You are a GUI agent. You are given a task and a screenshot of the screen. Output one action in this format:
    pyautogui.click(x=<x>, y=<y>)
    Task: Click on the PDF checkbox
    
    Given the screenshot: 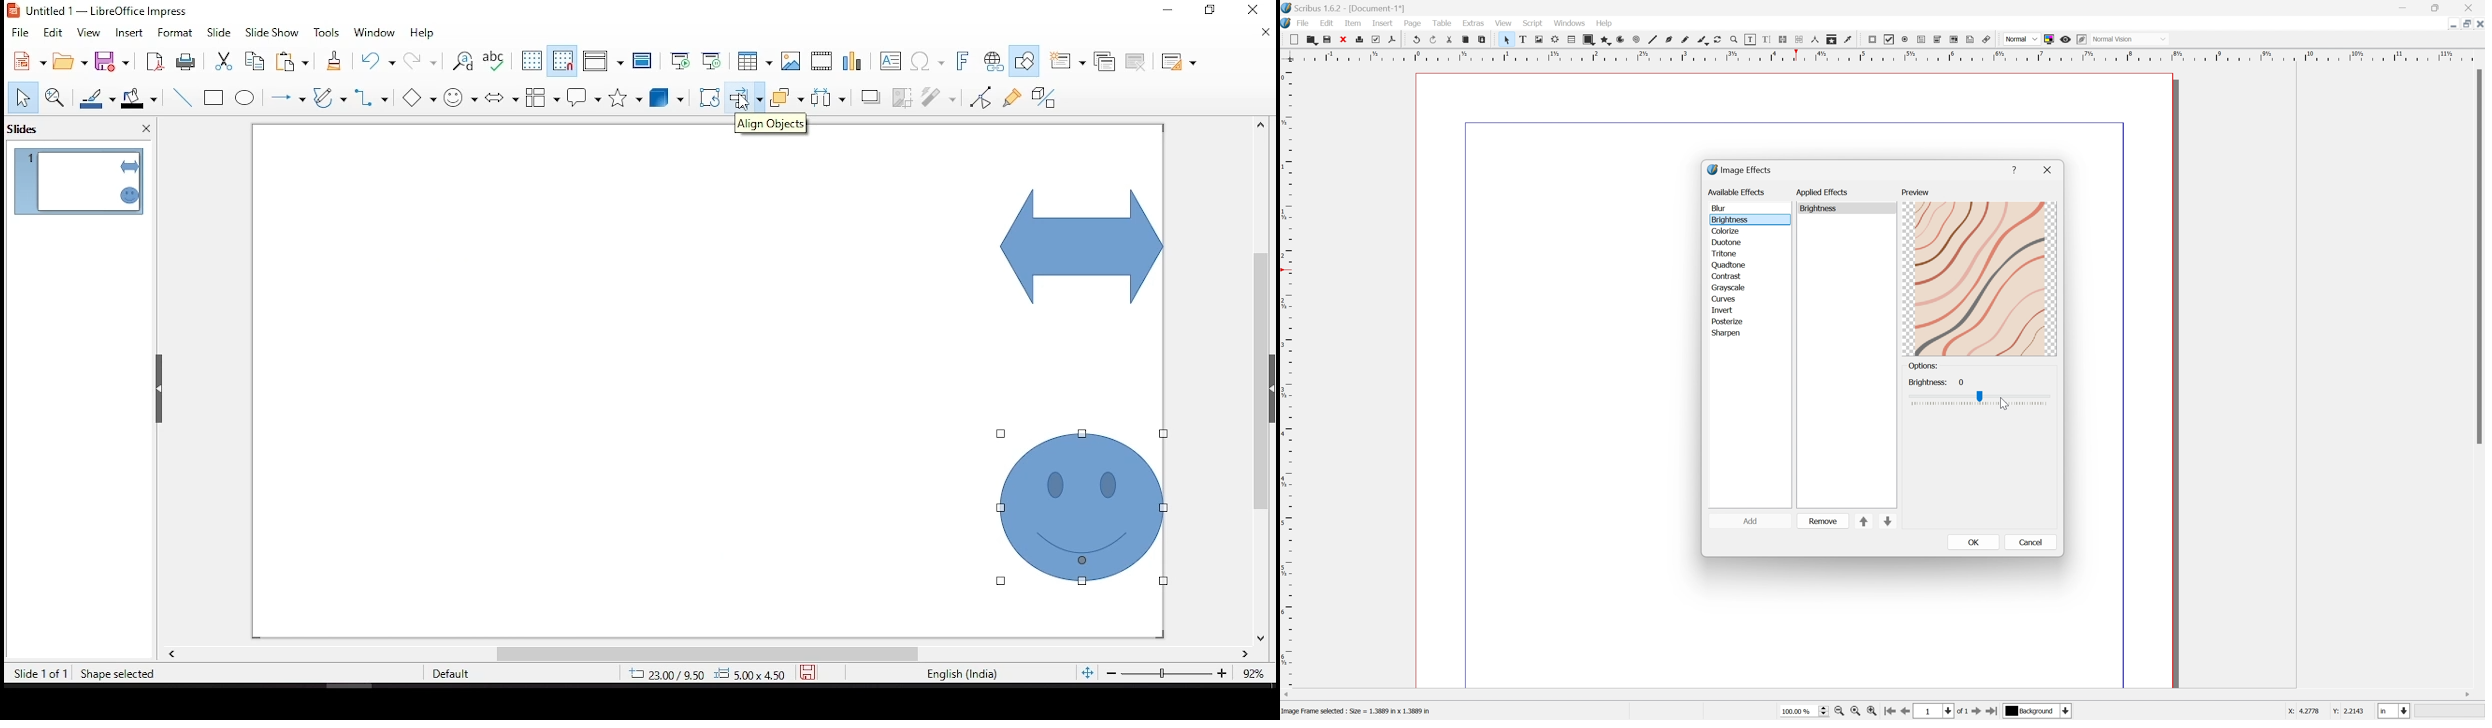 What is the action you would take?
    pyautogui.click(x=1890, y=40)
    